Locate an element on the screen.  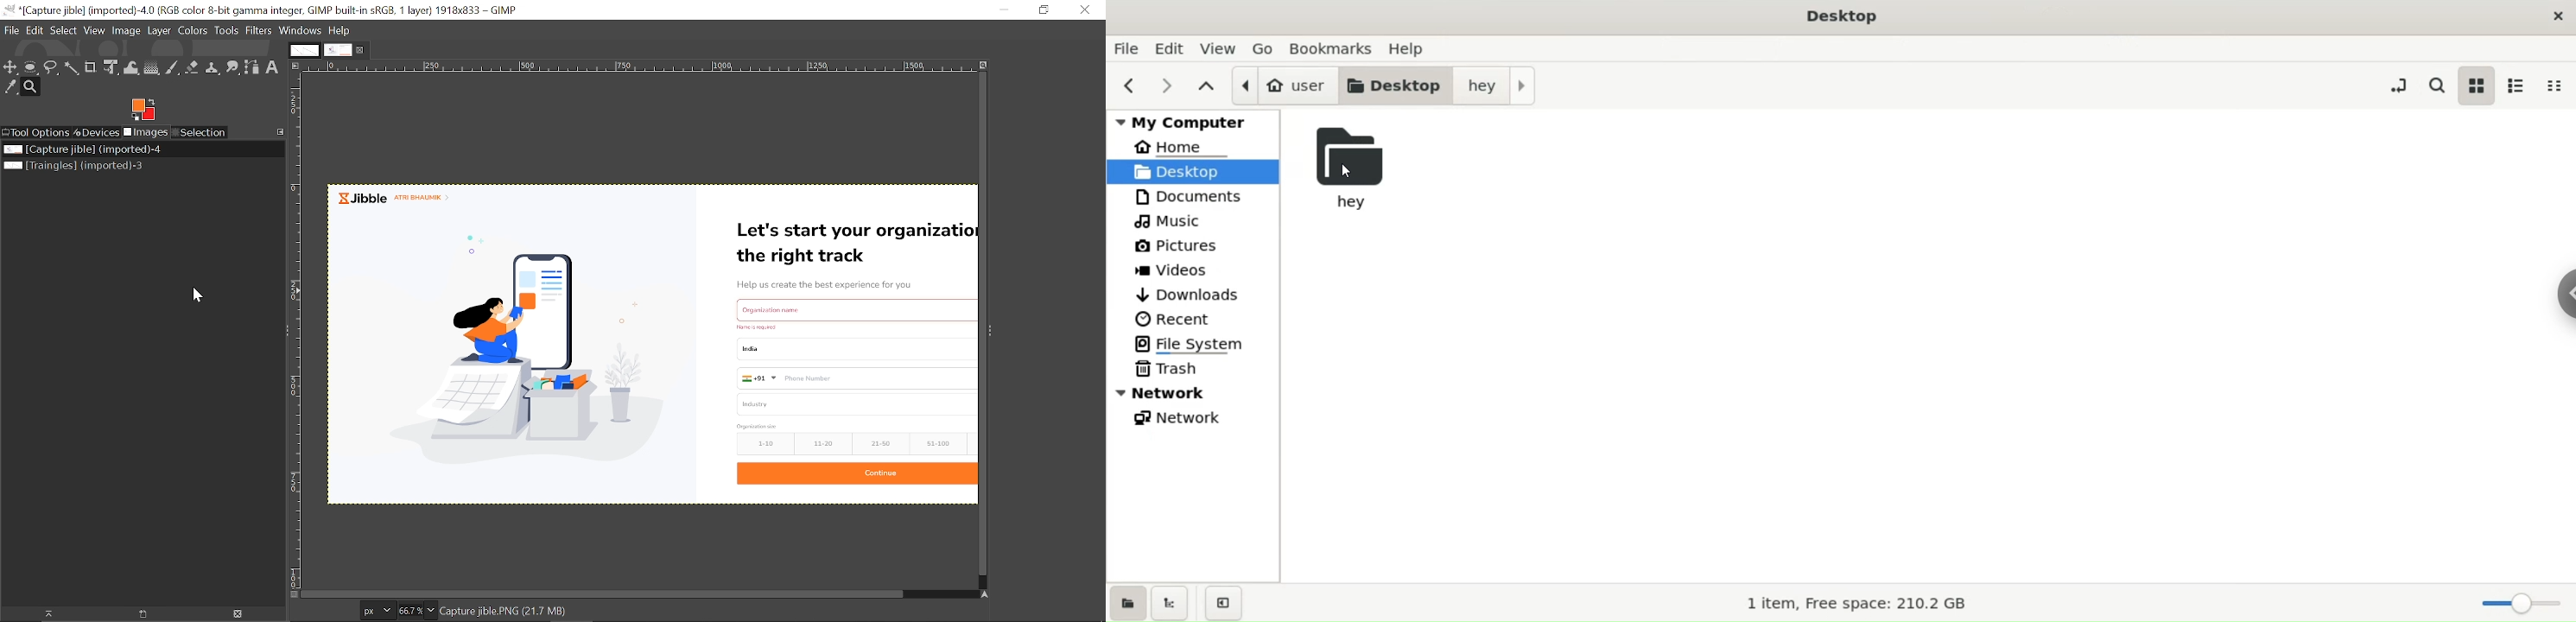
Capture jible.png (21.7 mb) is located at coordinates (505, 612).